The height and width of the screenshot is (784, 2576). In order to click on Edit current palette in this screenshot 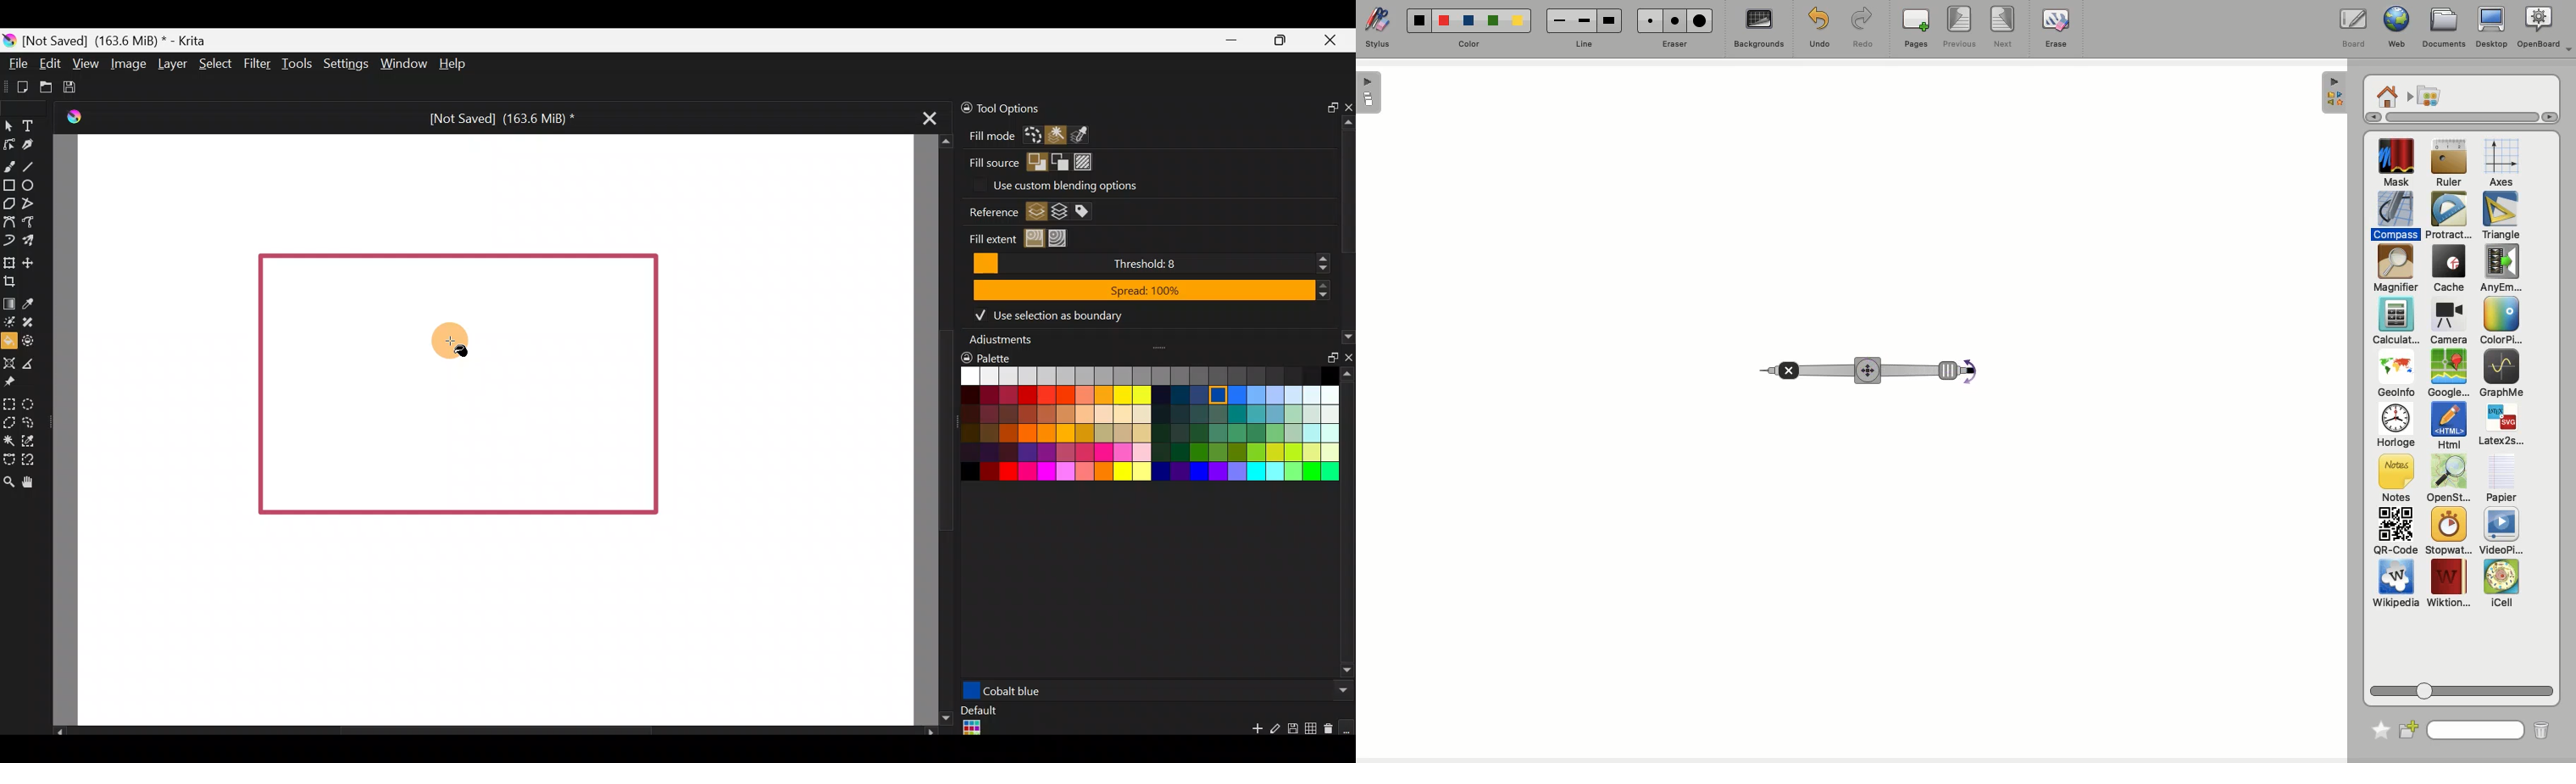, I will do `click(1313, 731)`.